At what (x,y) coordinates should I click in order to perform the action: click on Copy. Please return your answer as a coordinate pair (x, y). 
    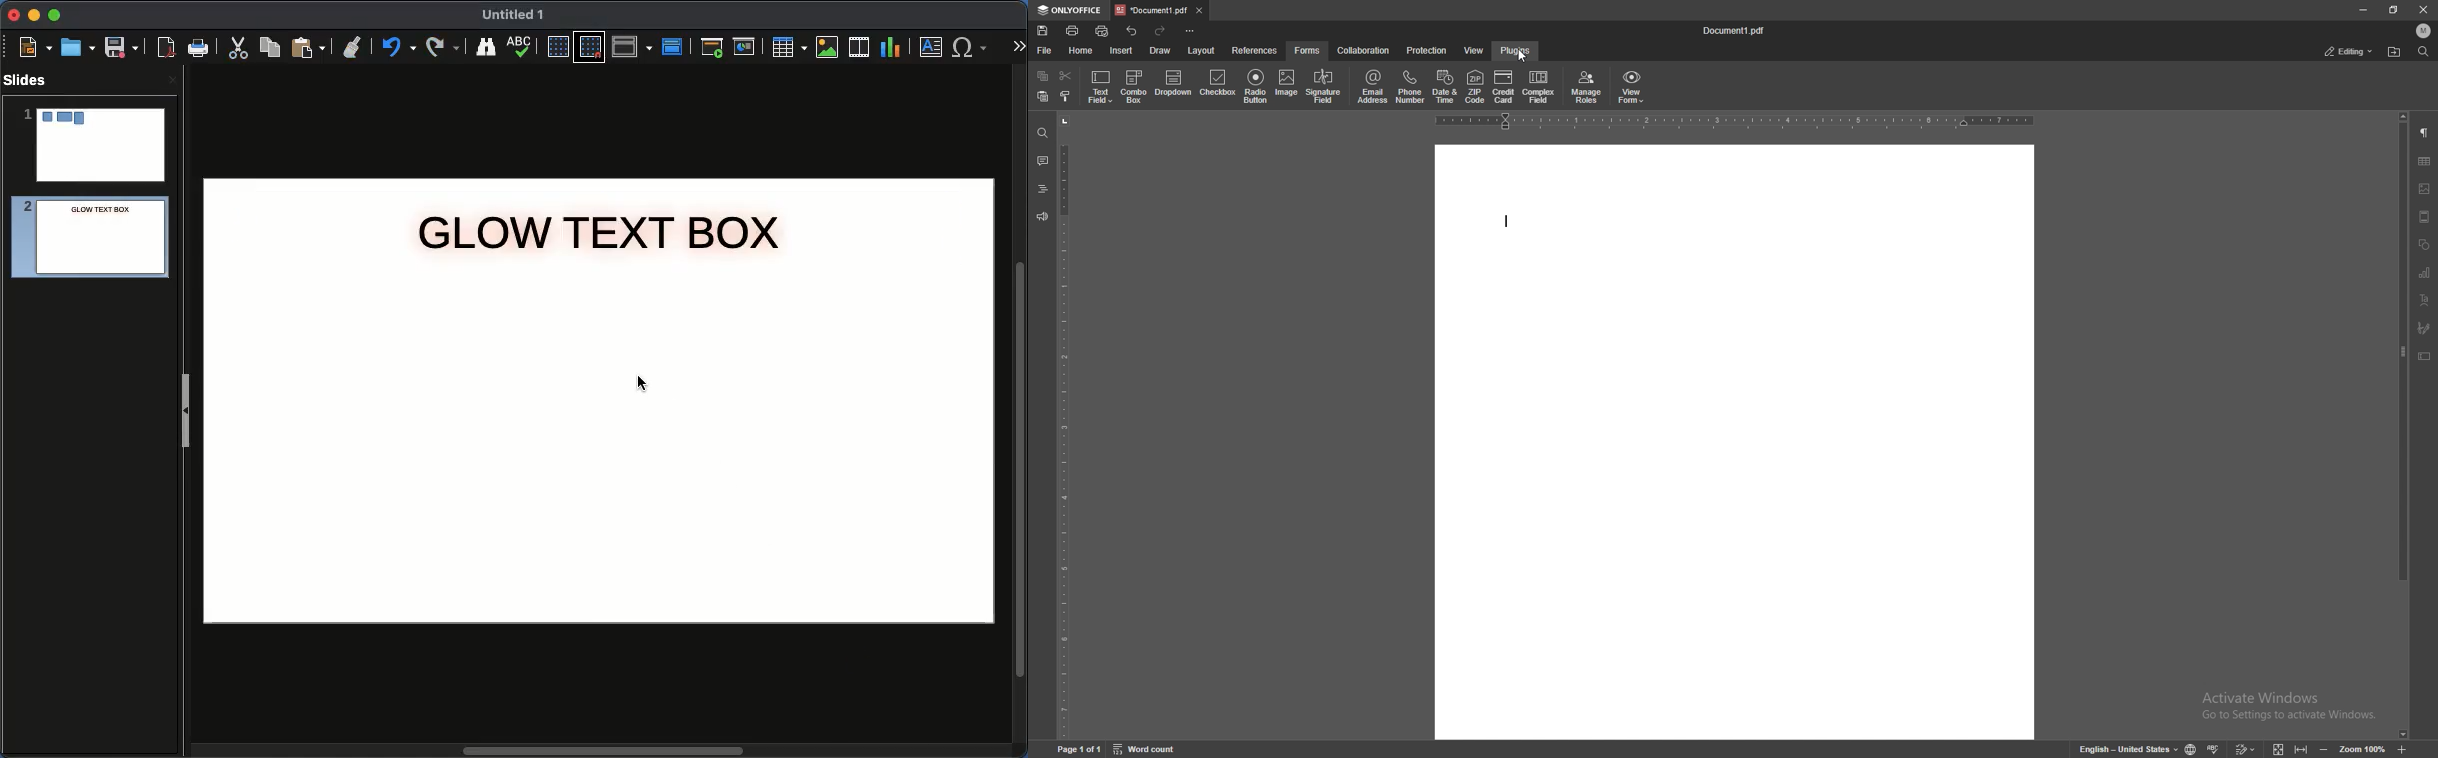
    Looking at the image, I should click on (270, 46).